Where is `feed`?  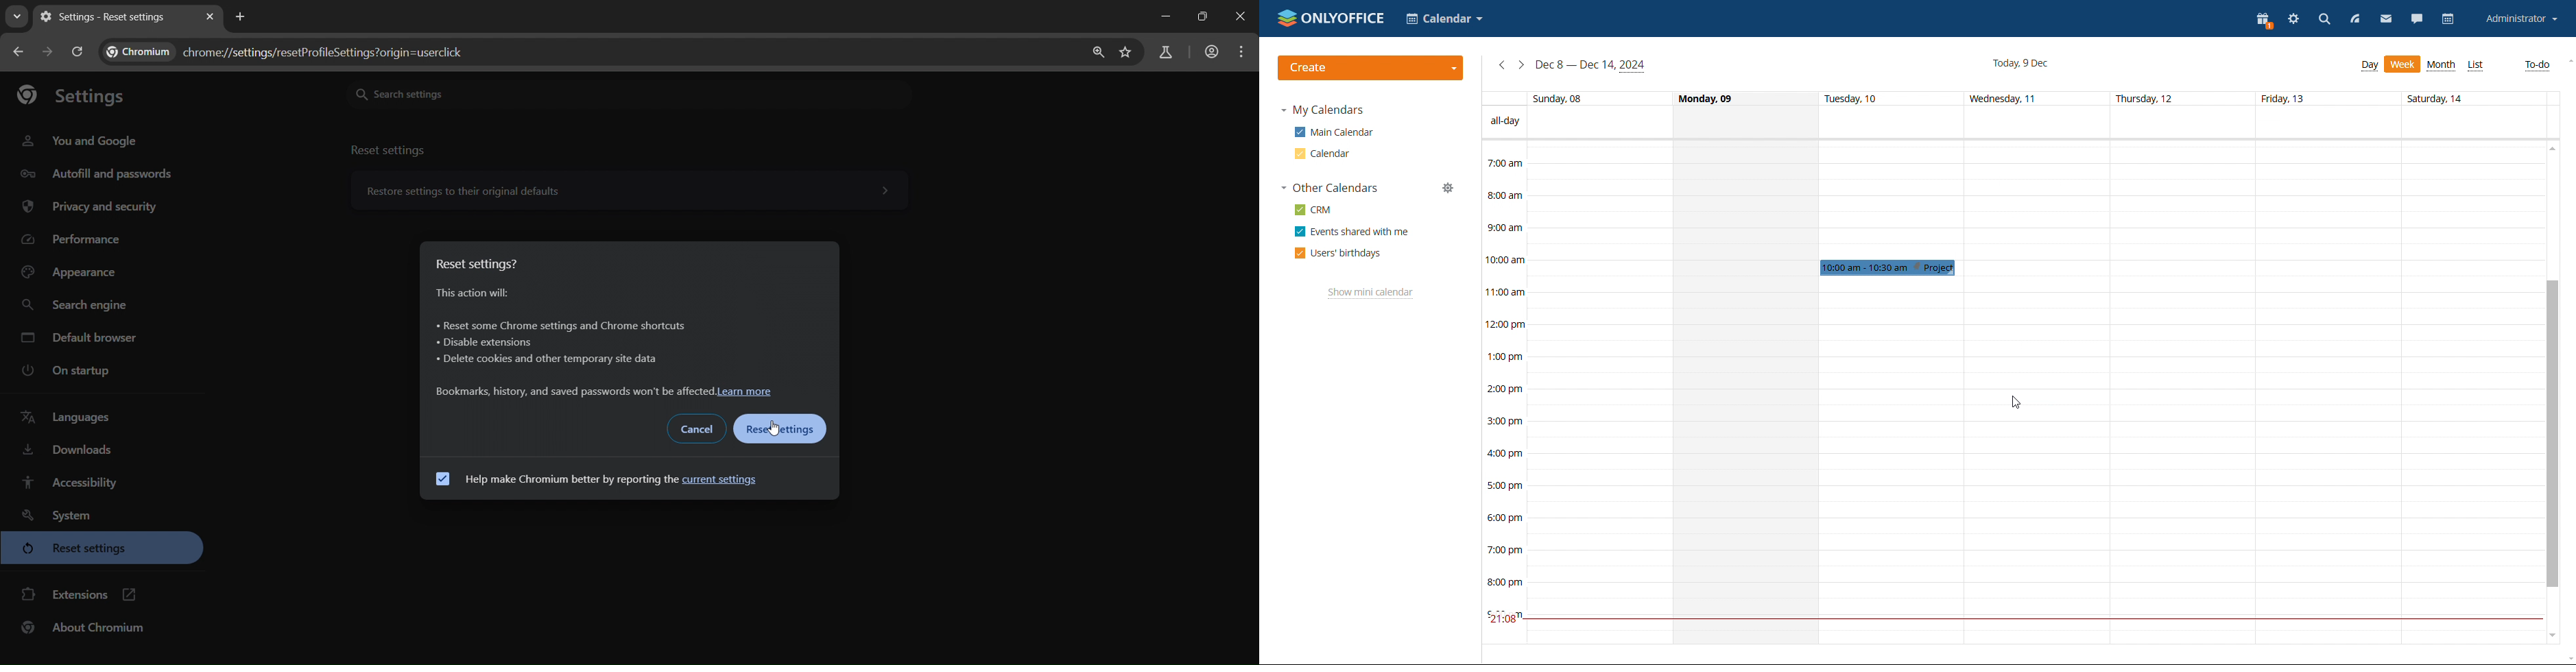
feed is located at coordinates (2355, 19).